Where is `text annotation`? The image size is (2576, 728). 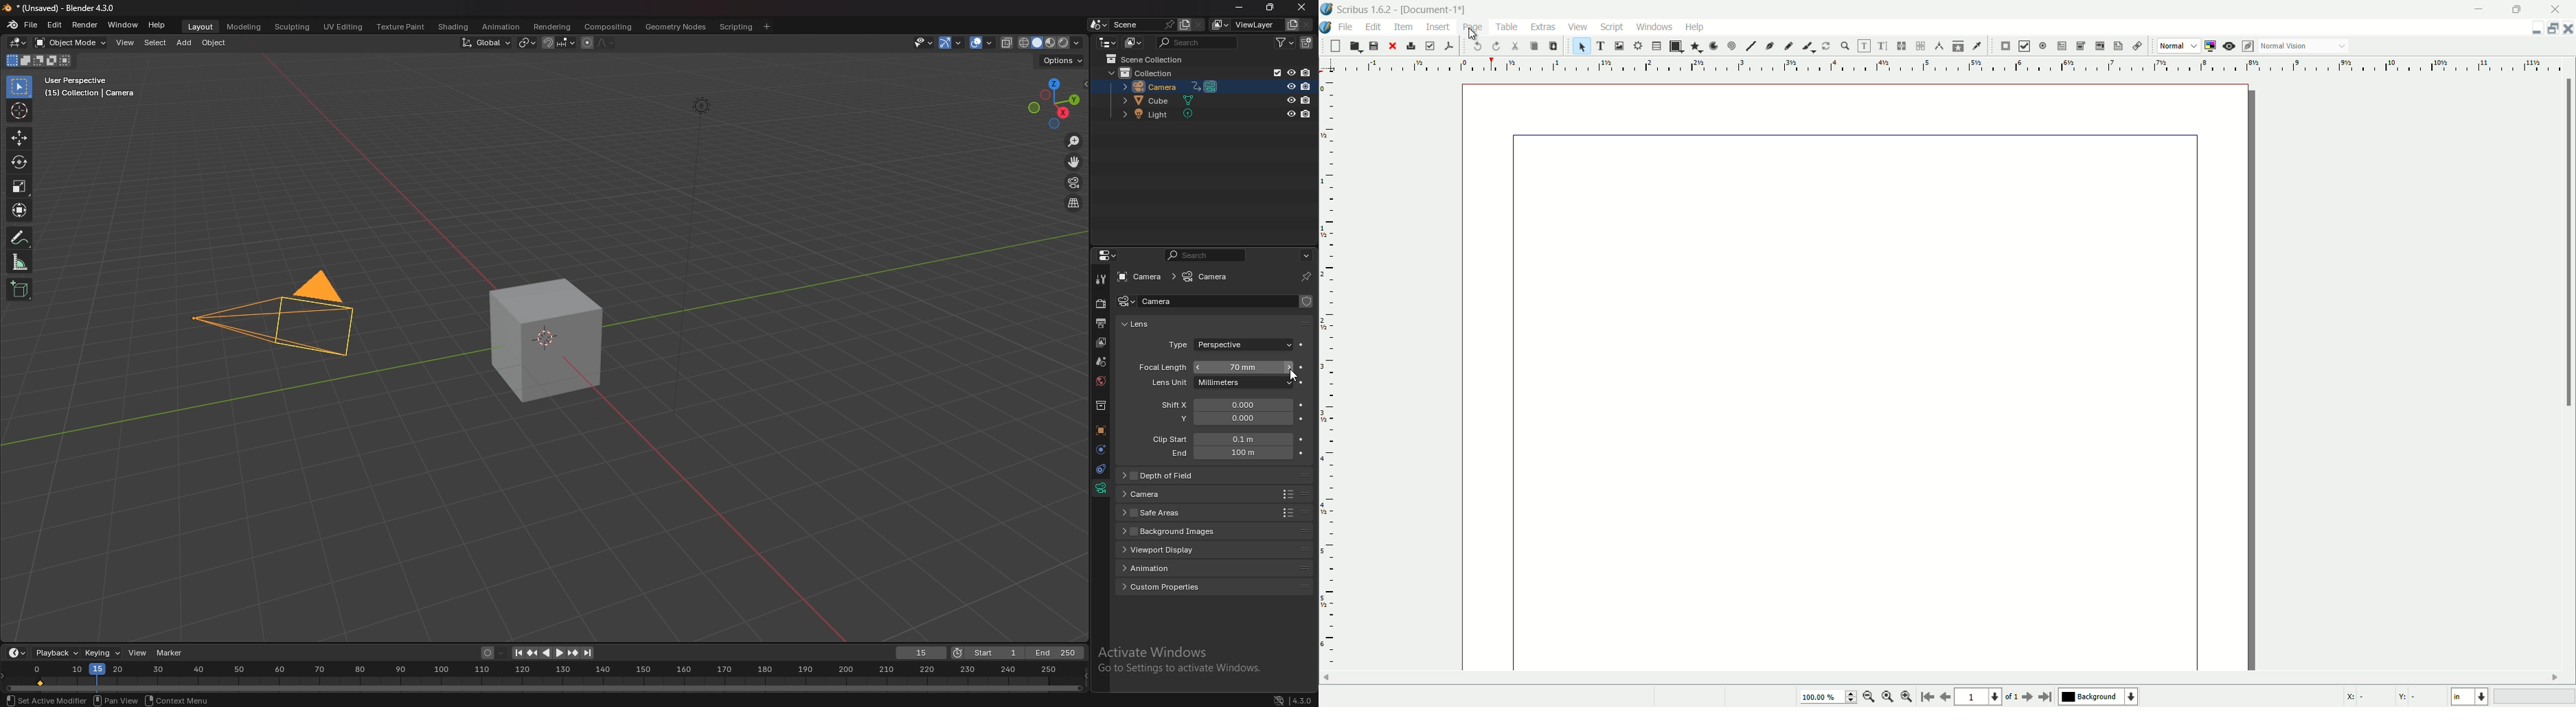
text annotation is located at coordinates (2116, 46).